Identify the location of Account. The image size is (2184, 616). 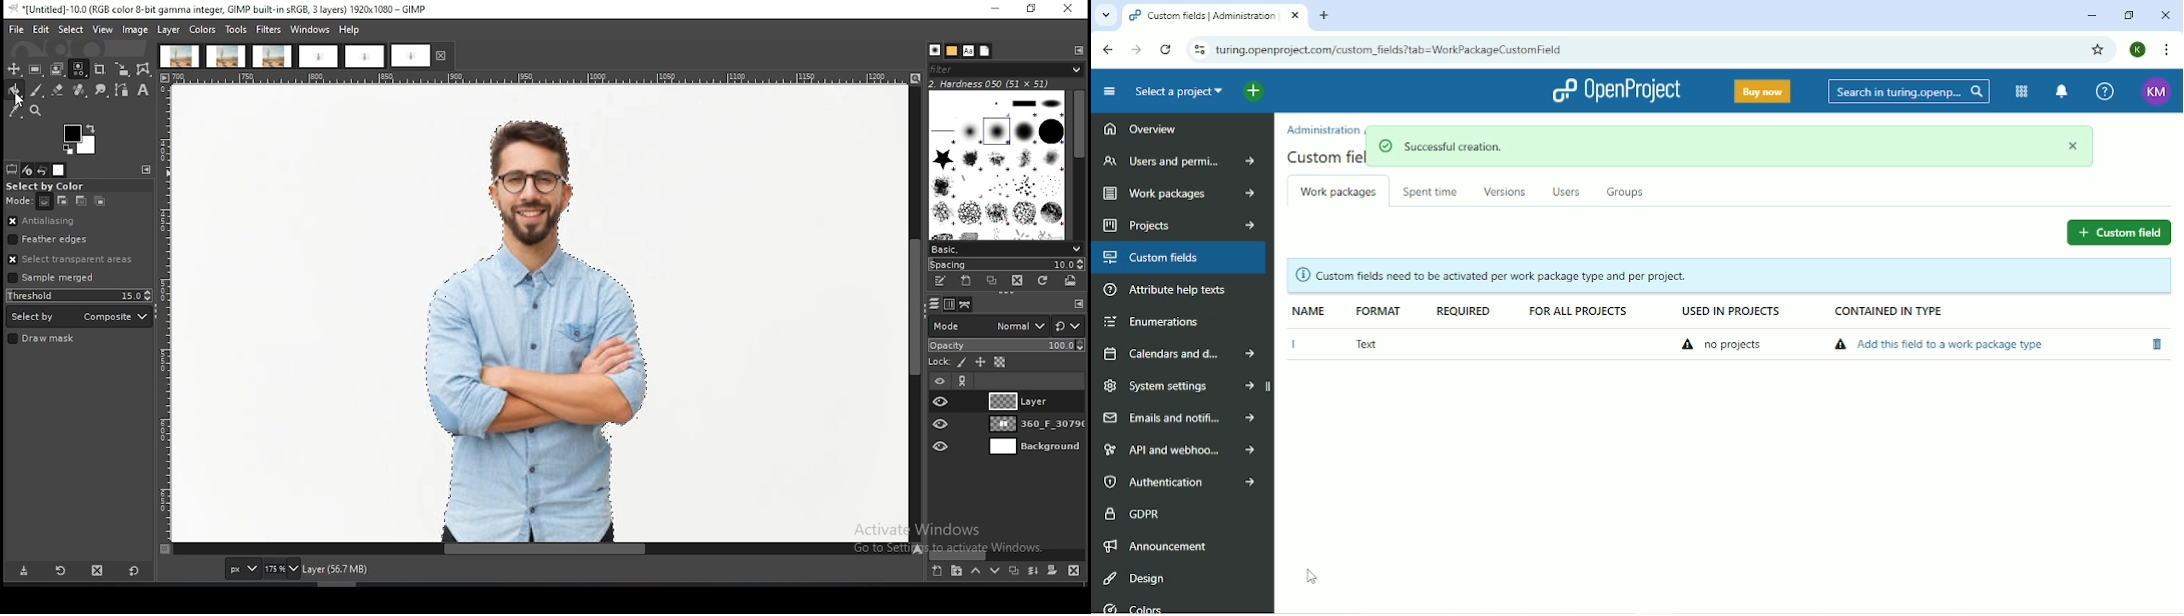
(2137, 49).